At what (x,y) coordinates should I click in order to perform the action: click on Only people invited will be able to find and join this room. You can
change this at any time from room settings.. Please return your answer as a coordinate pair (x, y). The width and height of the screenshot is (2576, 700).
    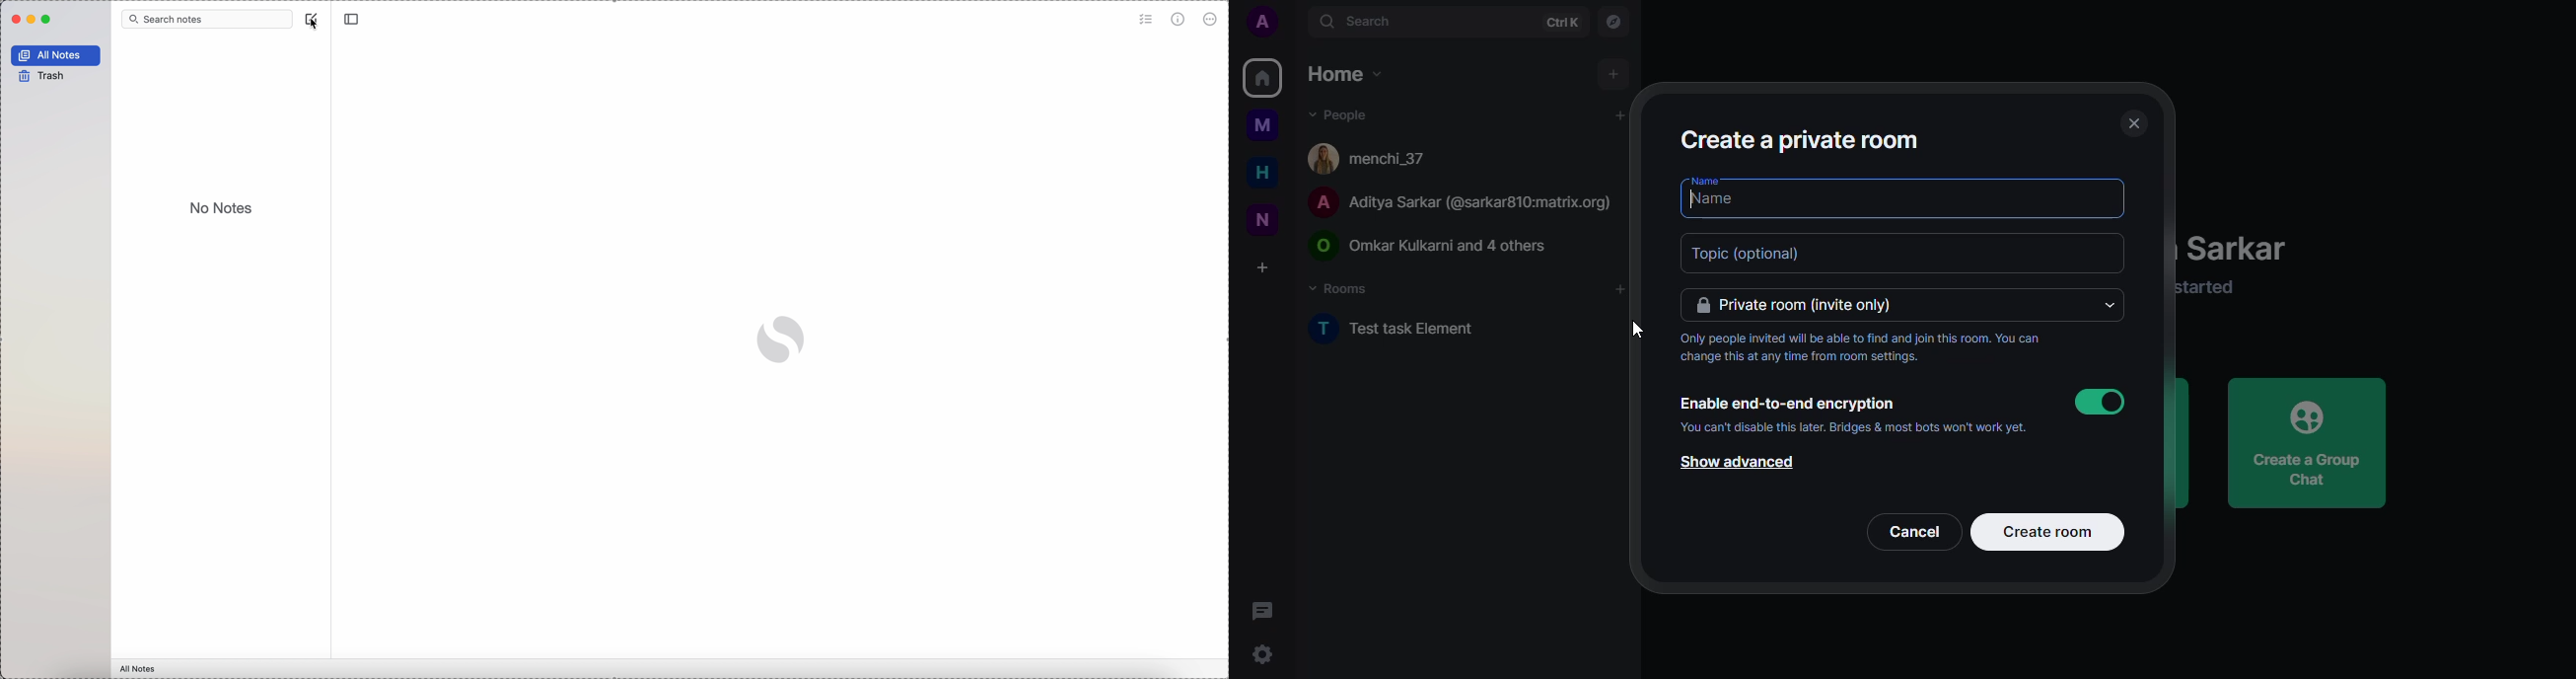
    Looking at the image, I should click on (1862, 348).